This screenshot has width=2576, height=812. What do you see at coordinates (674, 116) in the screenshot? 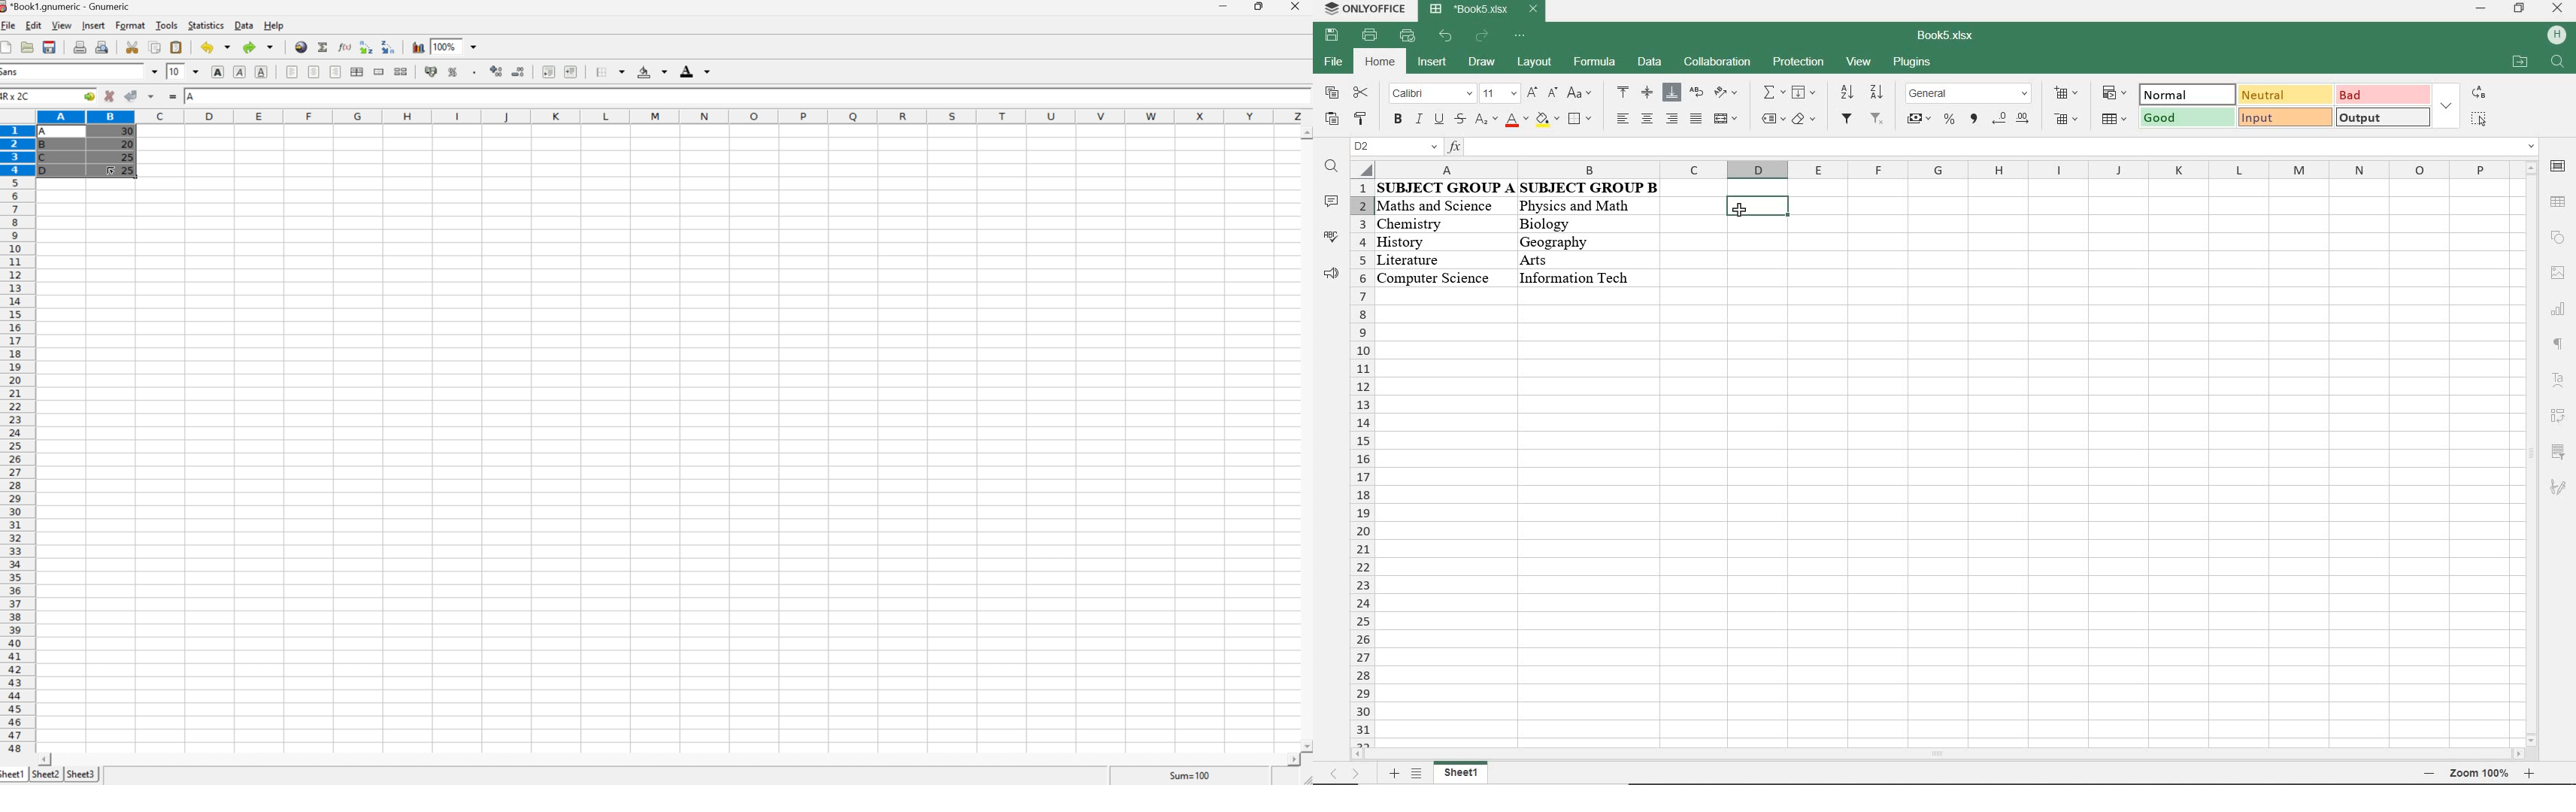
I see `Column names` at bounding box center [674, 116].